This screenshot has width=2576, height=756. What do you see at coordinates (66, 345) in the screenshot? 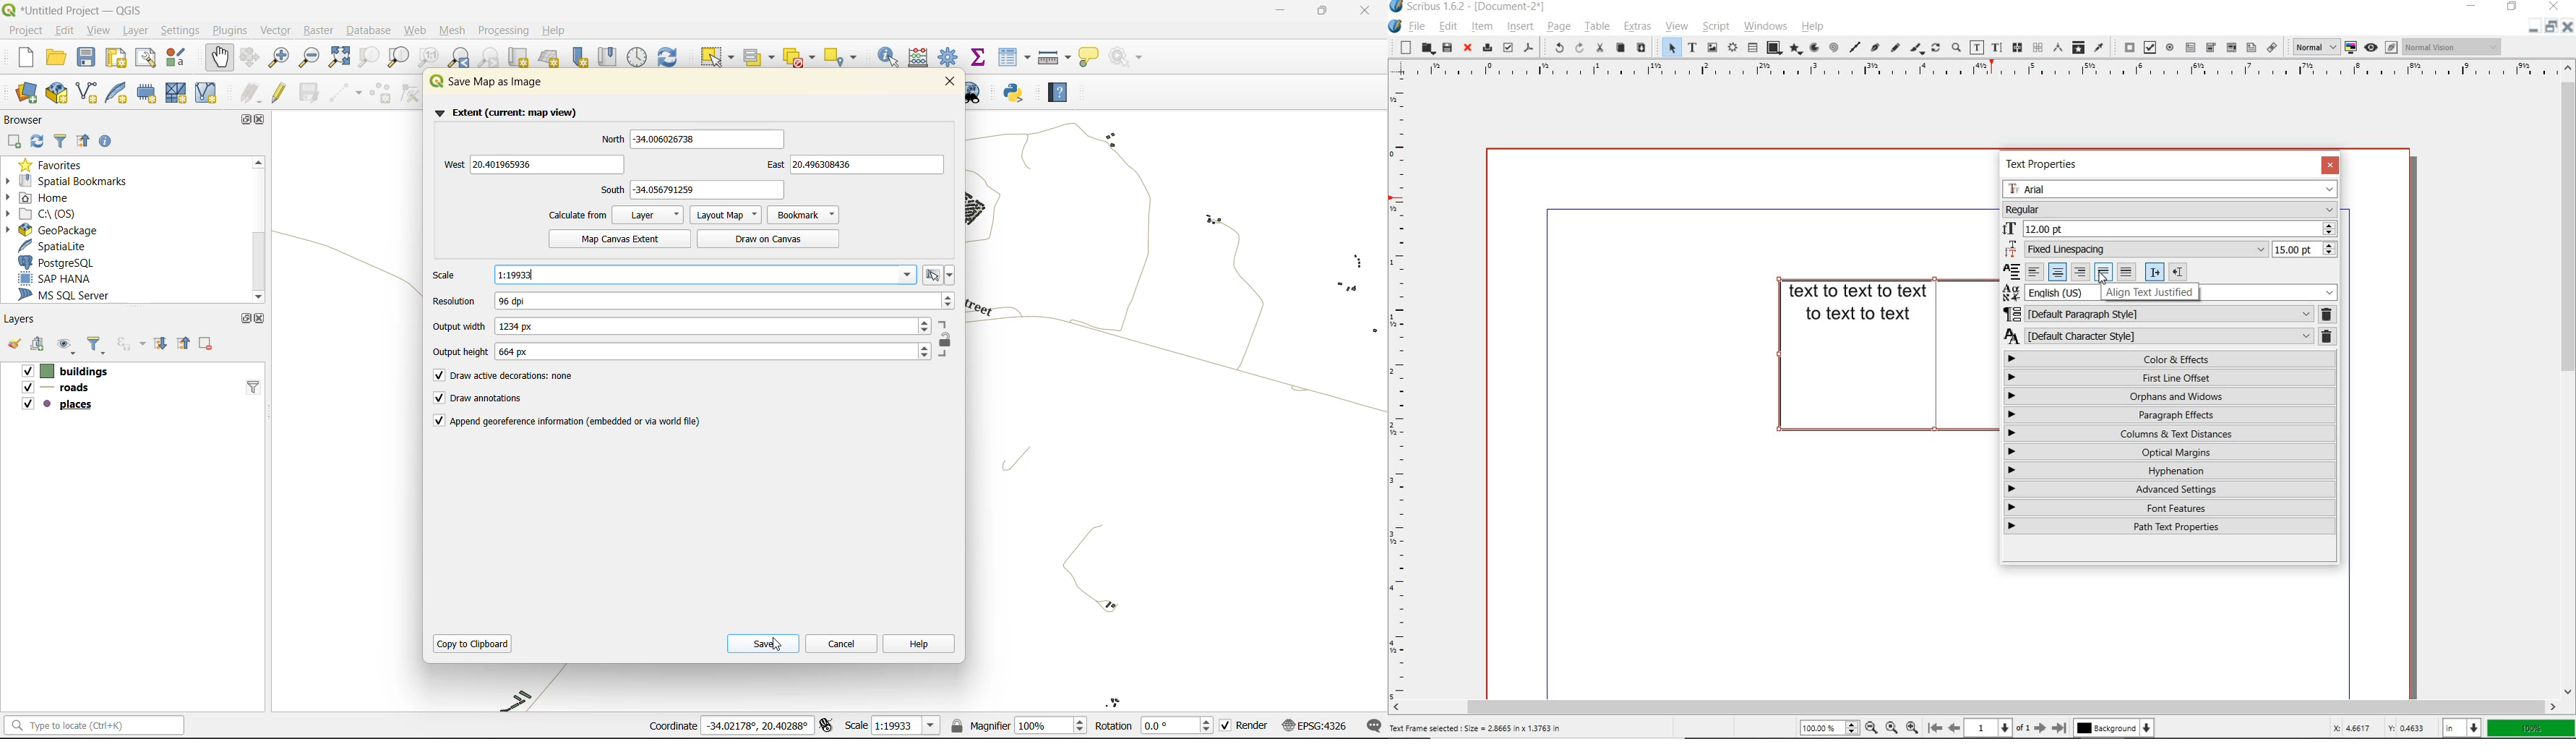
I see `manage map` at bounding box center [66, 345].